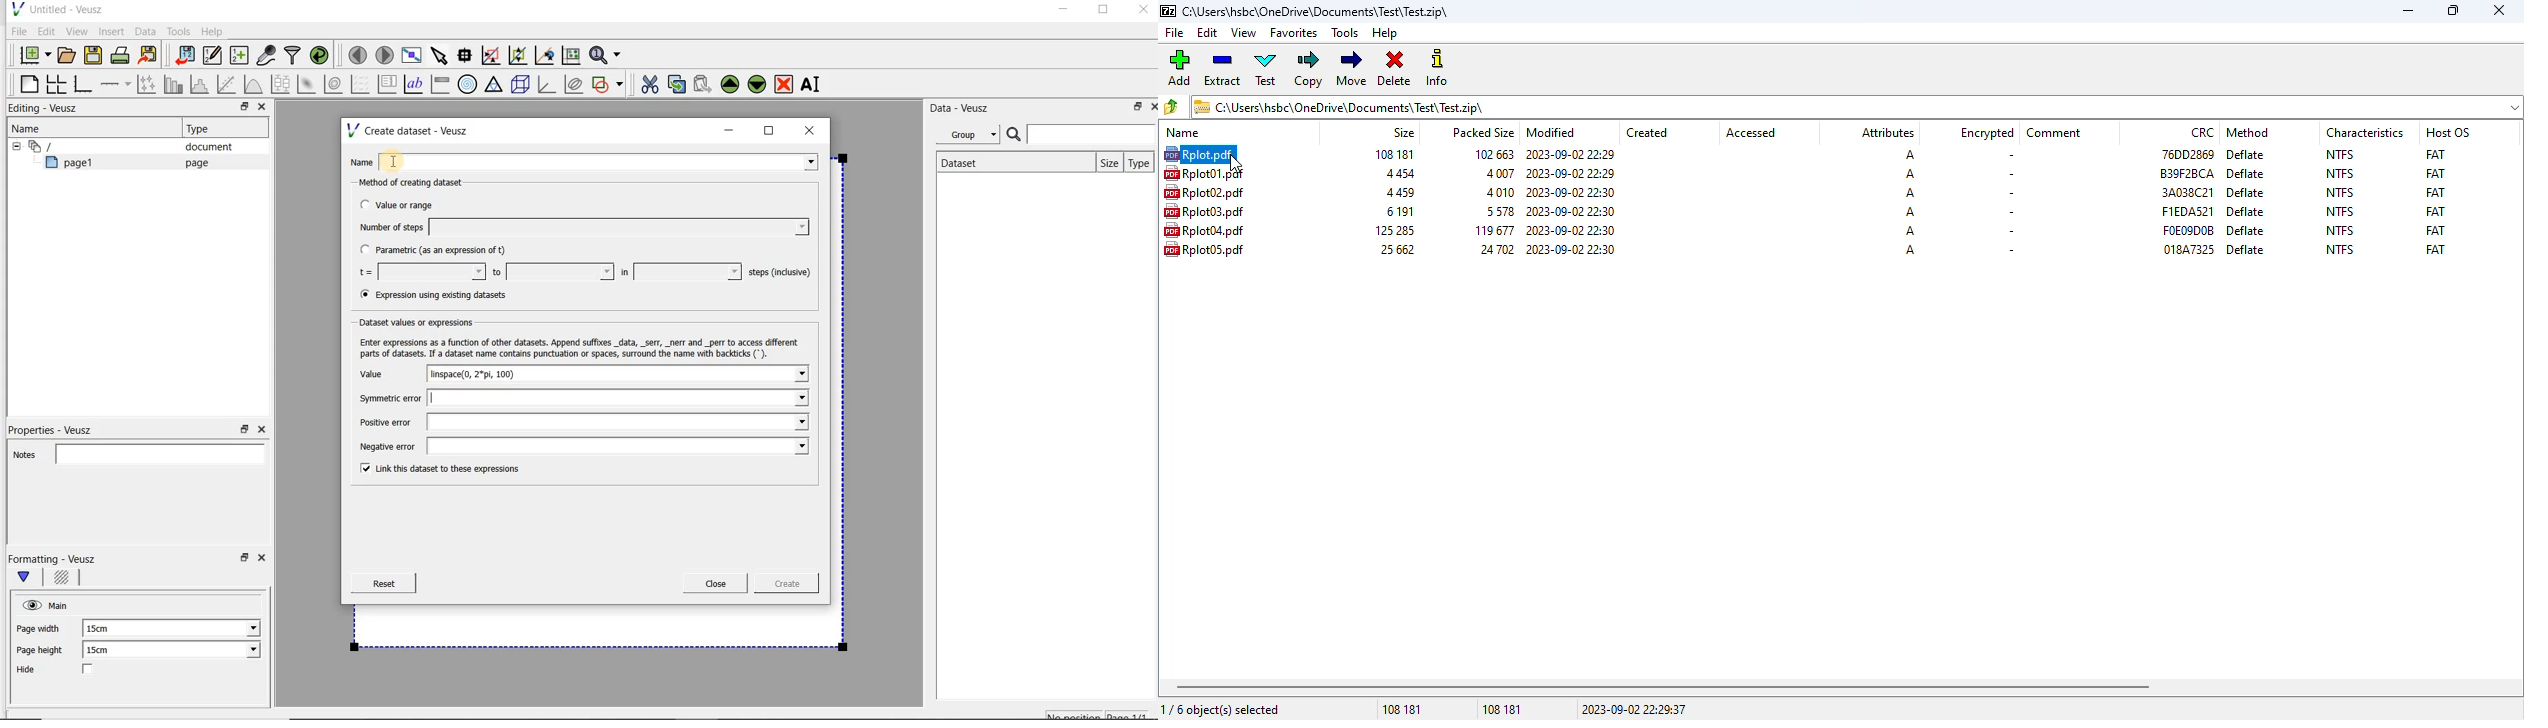 The width and height of the screenshot is (2548, 728). Describe the element at coordinates (2435, 230) in the screenshot. I see `FAT` at that location.